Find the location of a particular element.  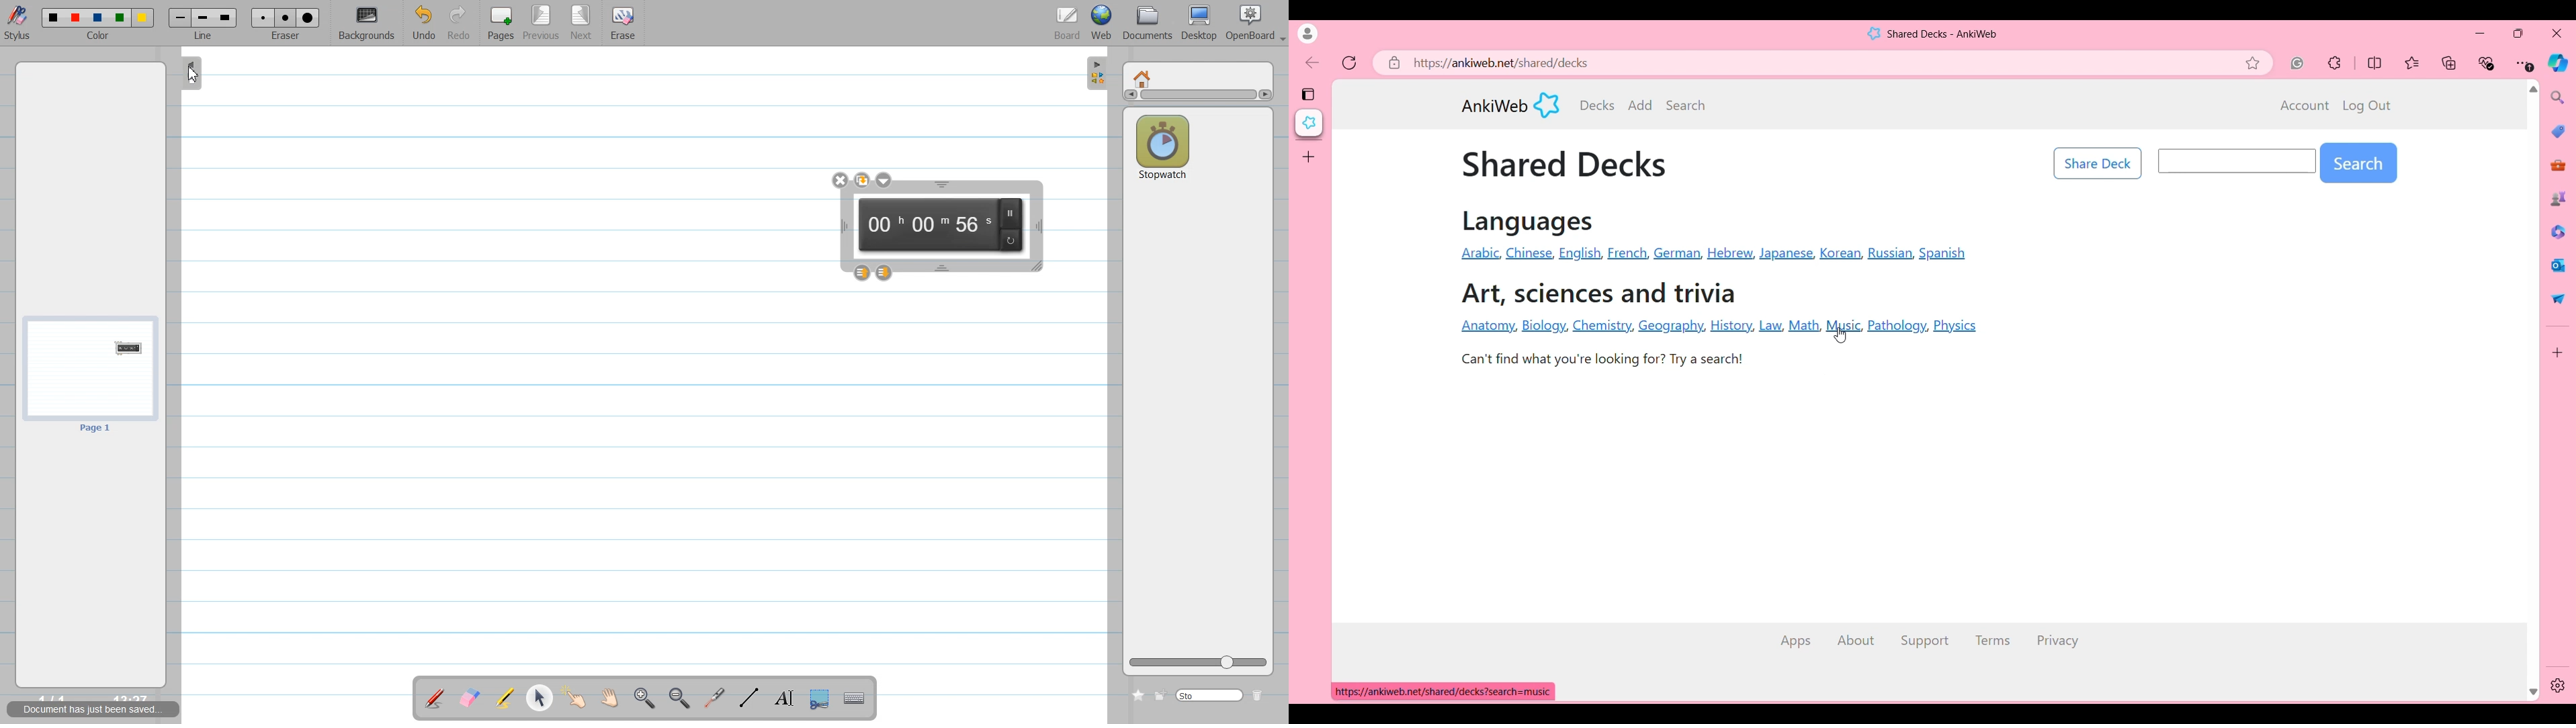

Quick slide to top is located at coordinates (2533, 89).